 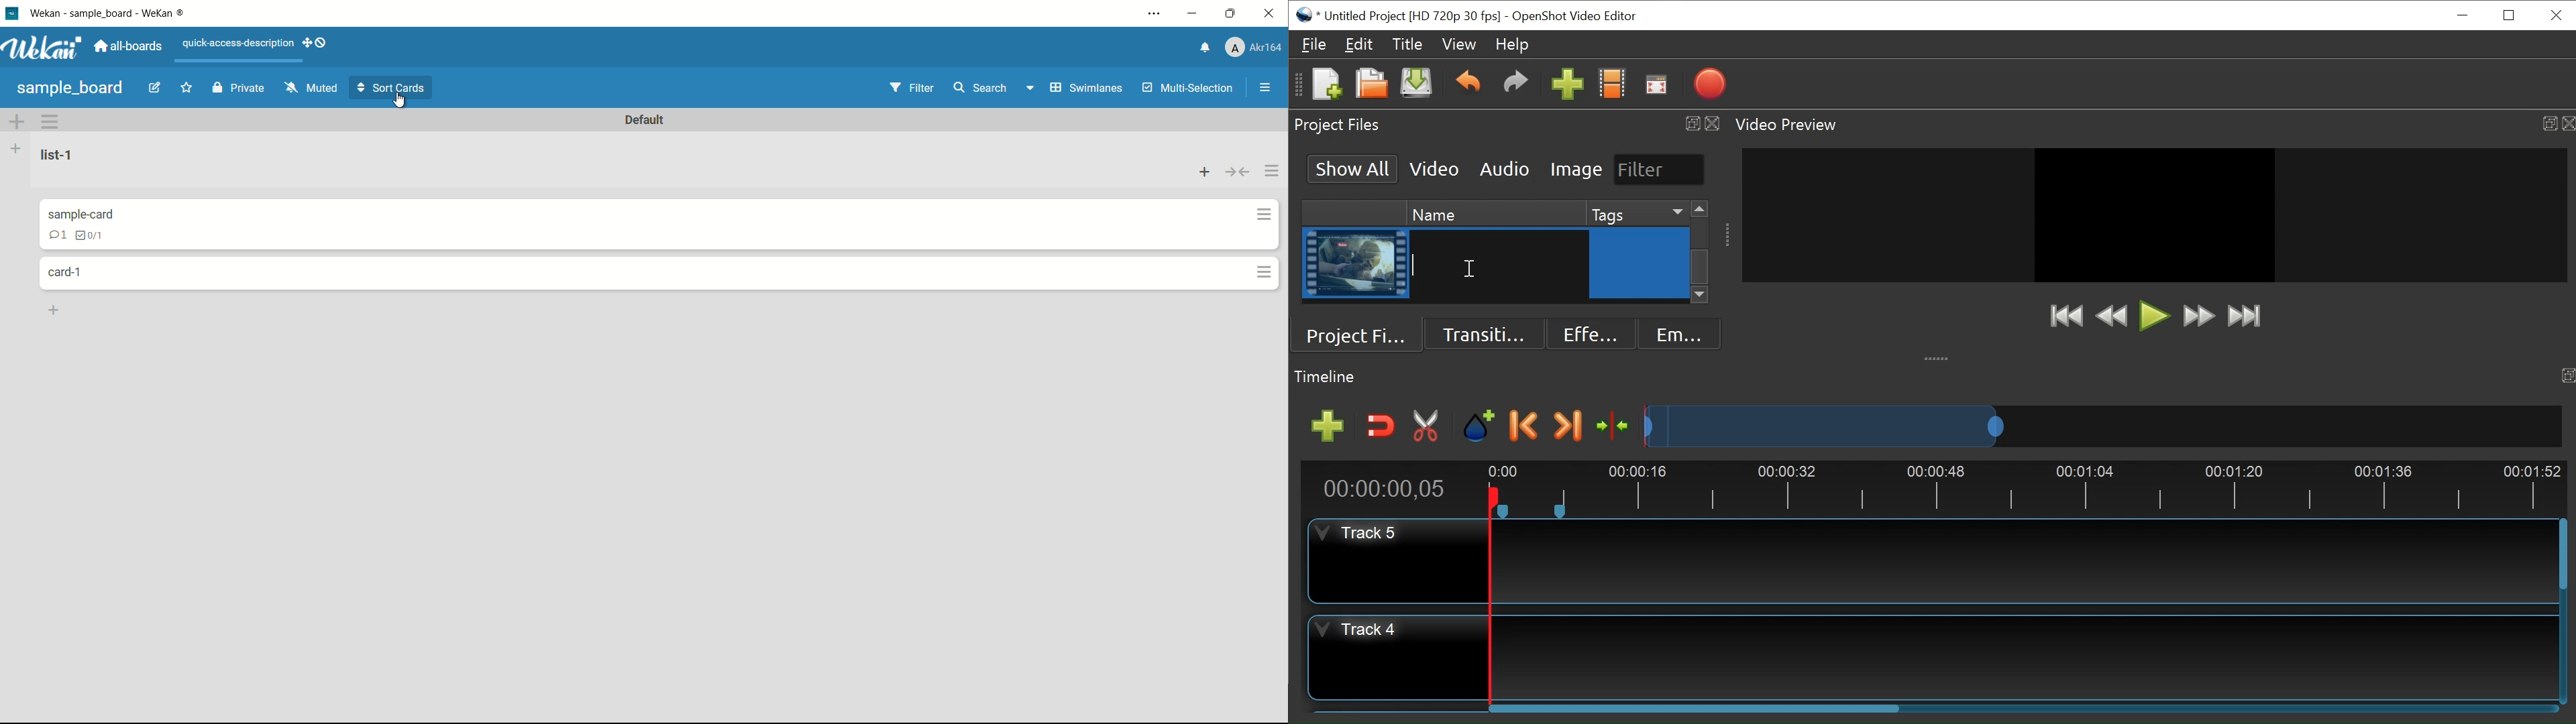 I want to click on Track Panel, so click(x=2025, y=655).